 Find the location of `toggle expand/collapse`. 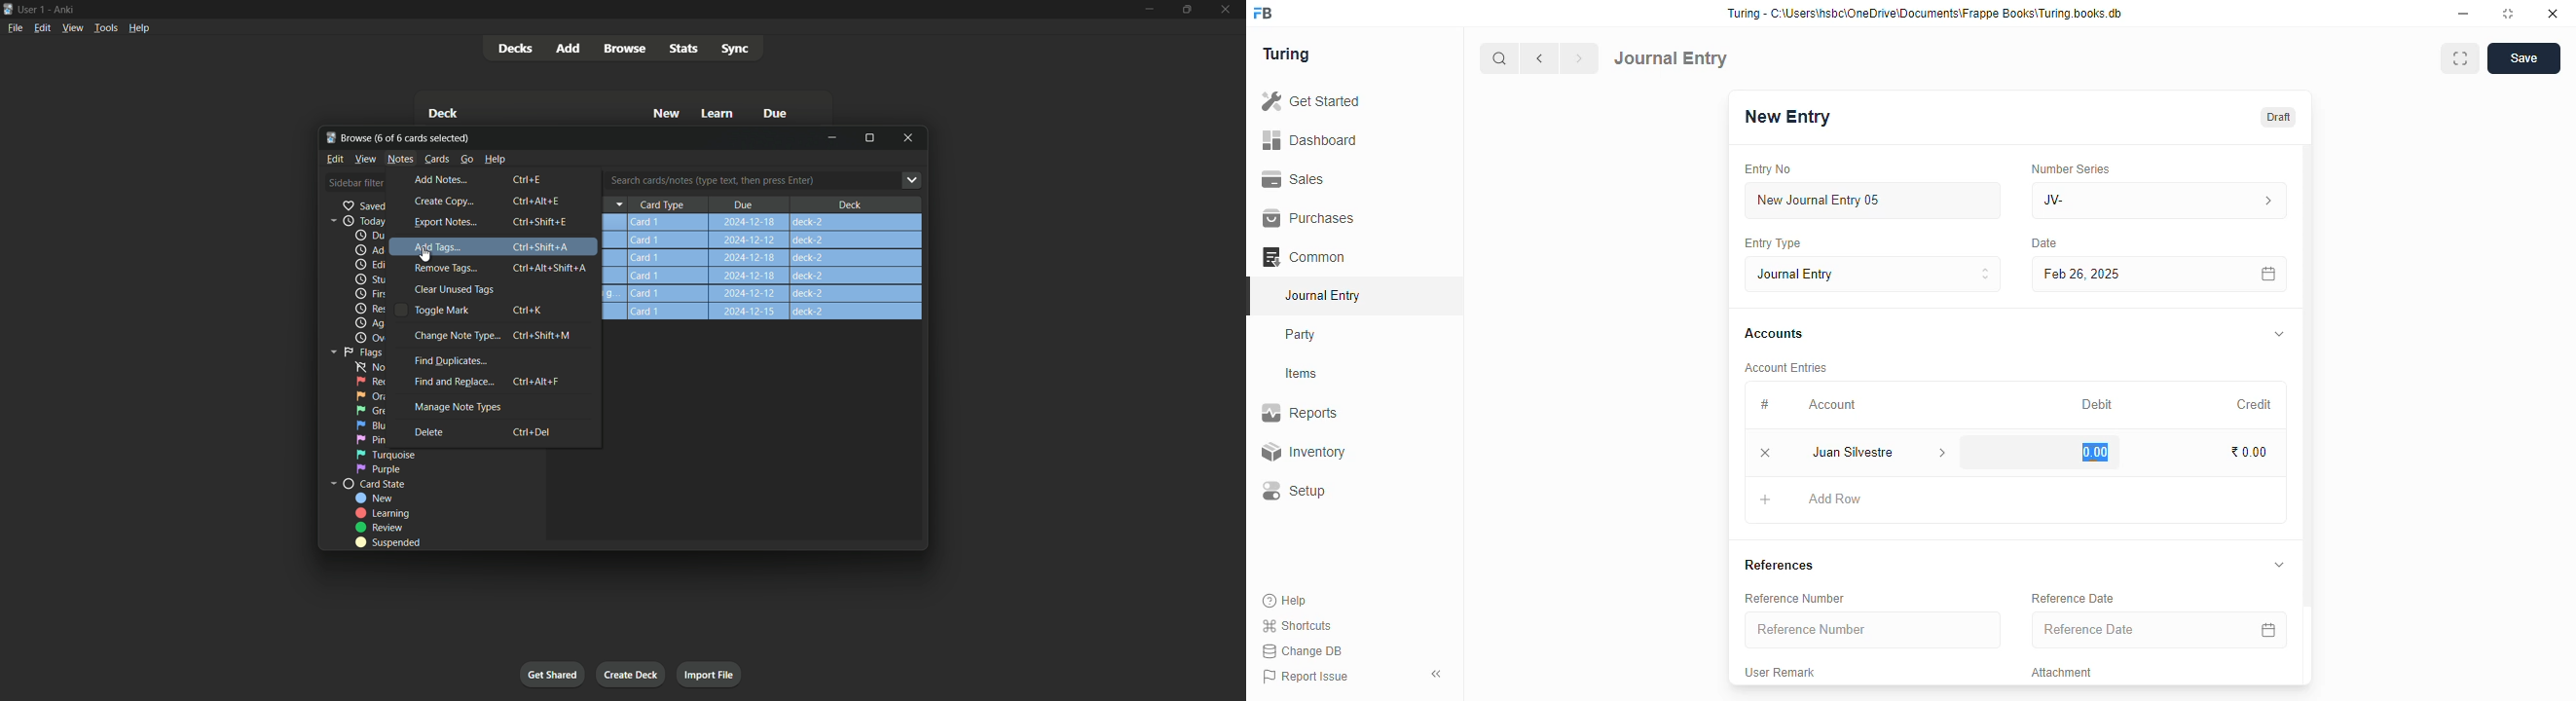

toggle expand/collapse is located at coordinates (2279, 565).